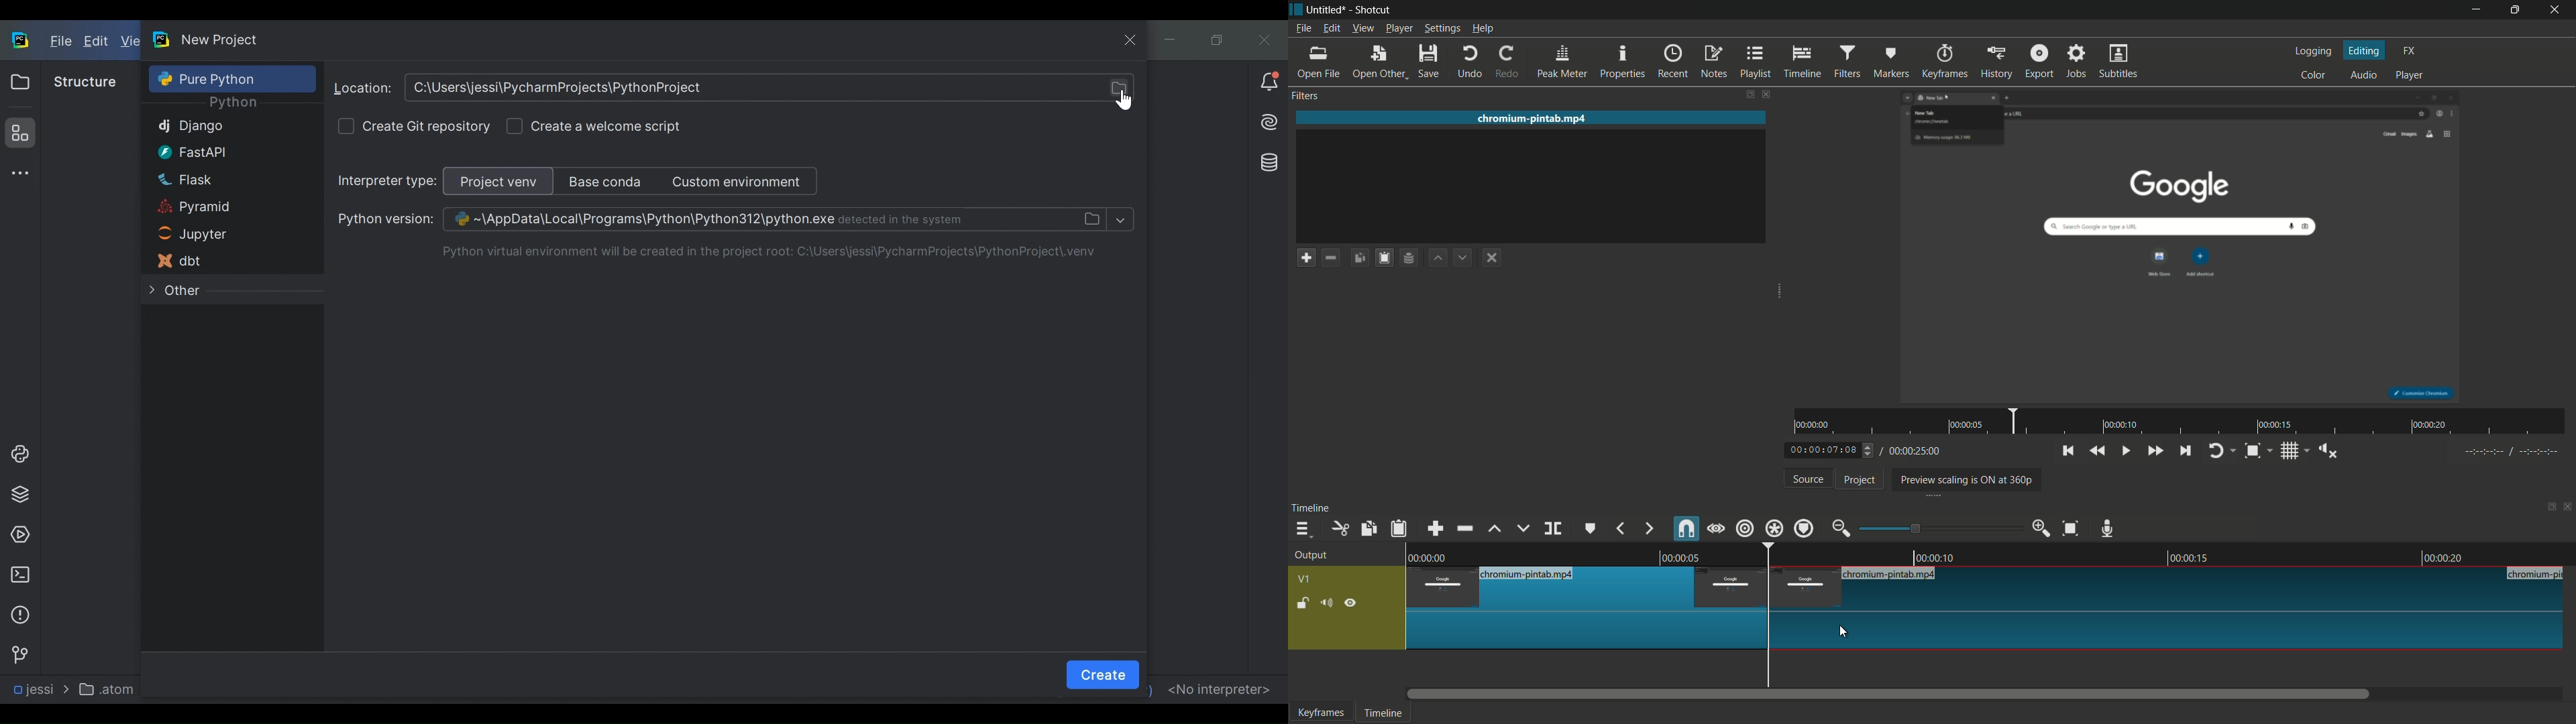 The height and width of the screenshot is (728, 2576). I want to click on close timeline, so click(2568, 508).